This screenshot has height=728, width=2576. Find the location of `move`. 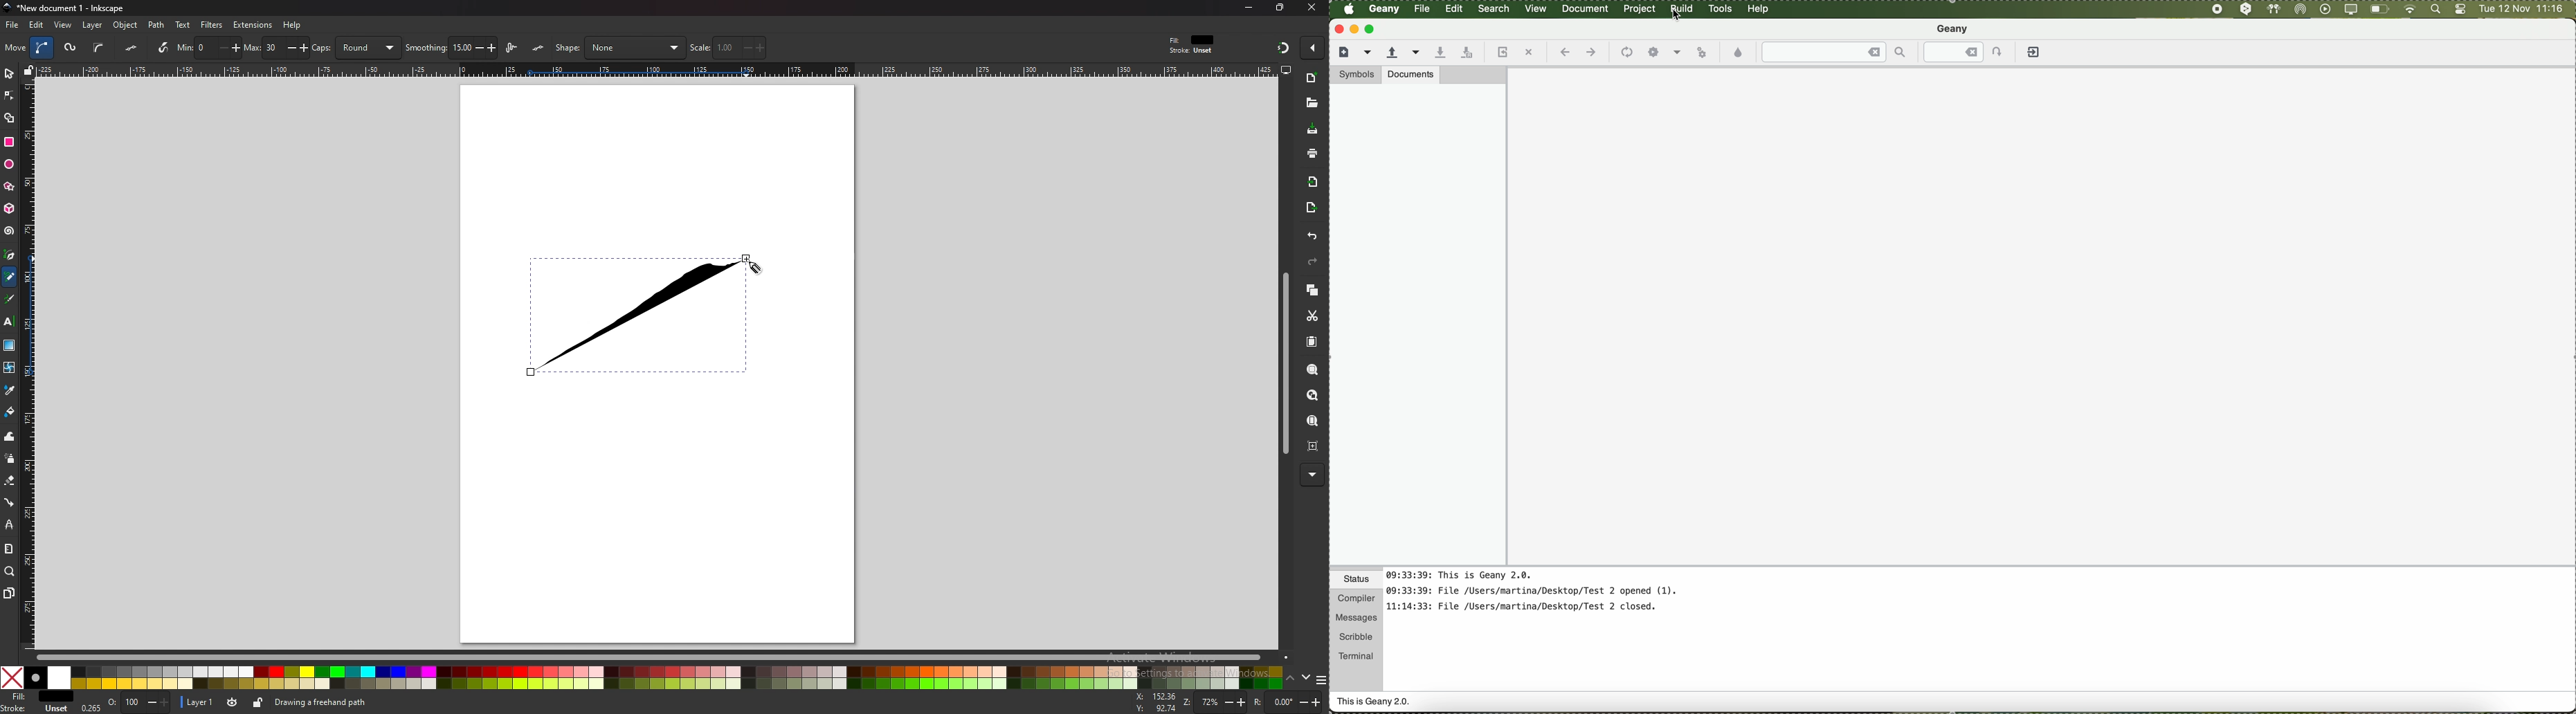

move is located at coordinates (15, 47).